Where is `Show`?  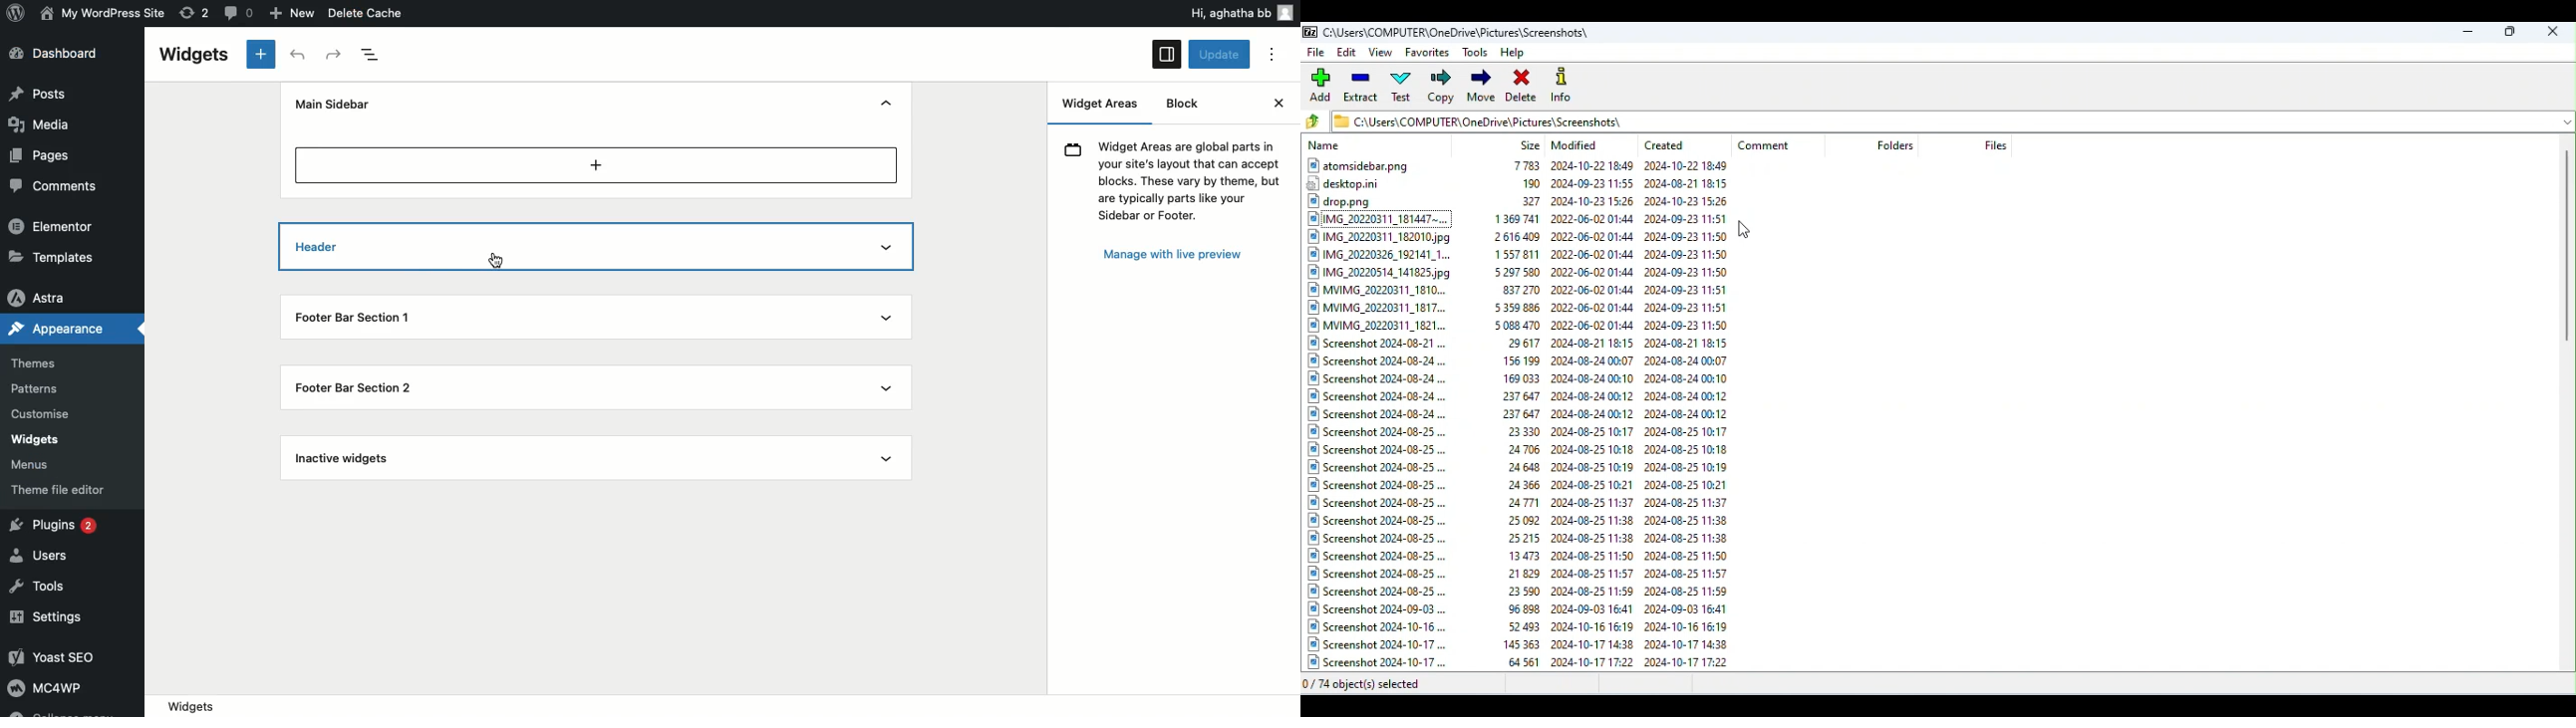
Show is located at coordinates (887, 248).